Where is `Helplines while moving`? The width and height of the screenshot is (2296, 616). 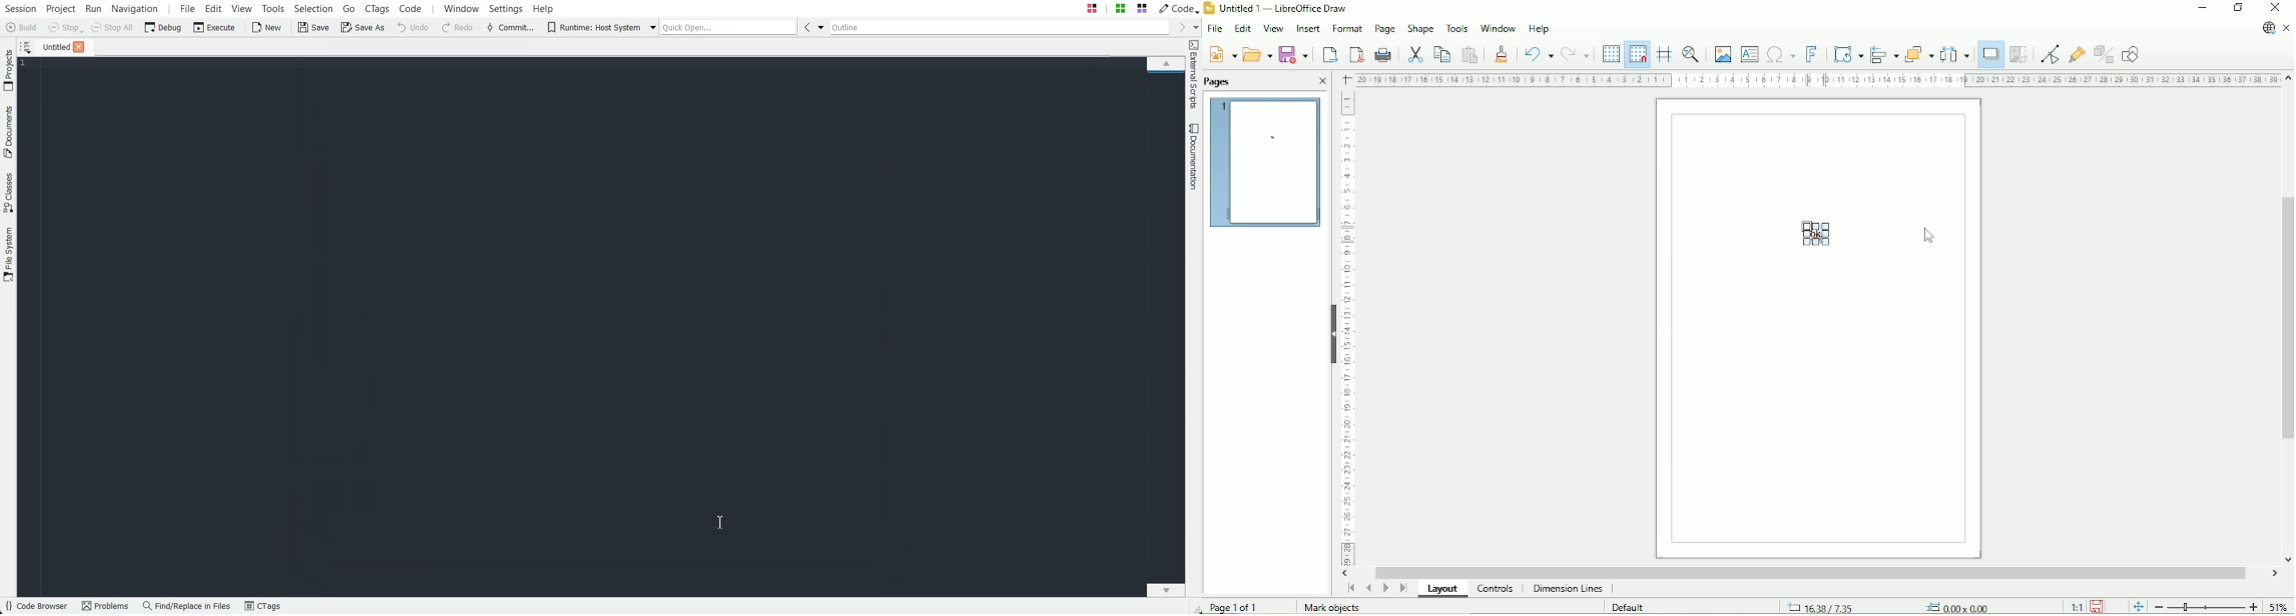
Helplines while moving is located at coordinates (1663, 54).